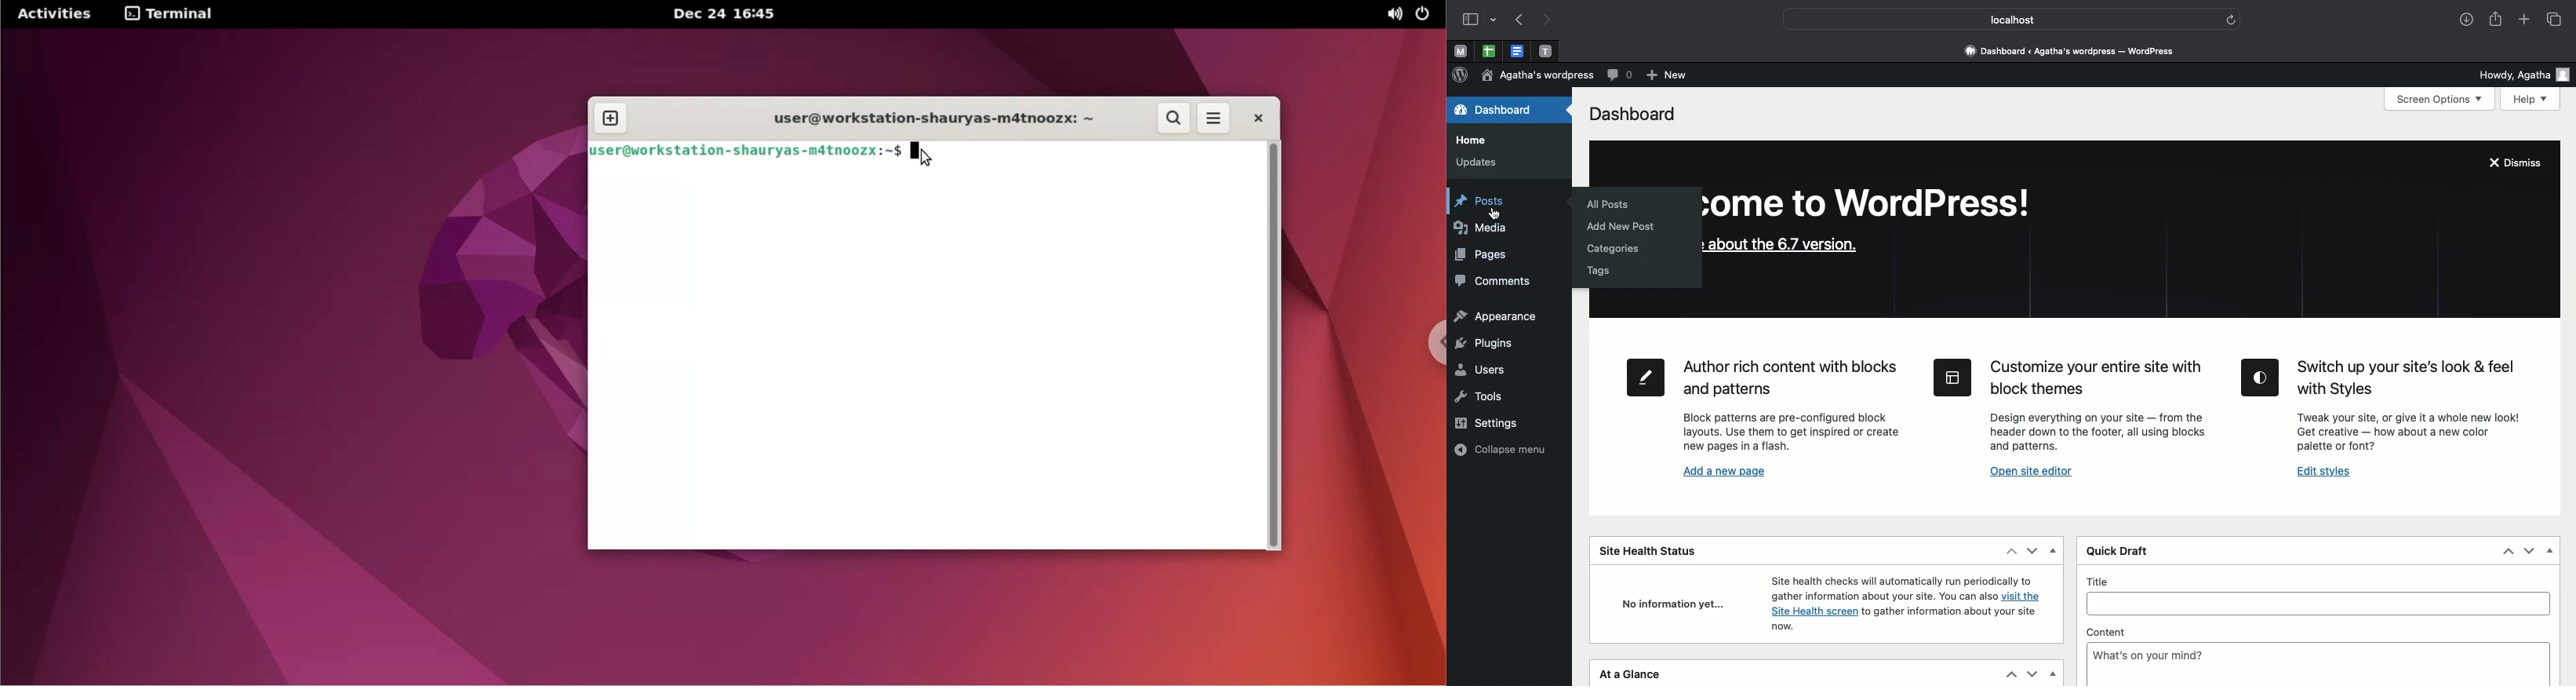 Image resolution: width=2576 pixels, height=700 pixels. What do you see at coordinates (1481, 369) in the screenshot?
I see `Users` at bounding box center [1481, 369].